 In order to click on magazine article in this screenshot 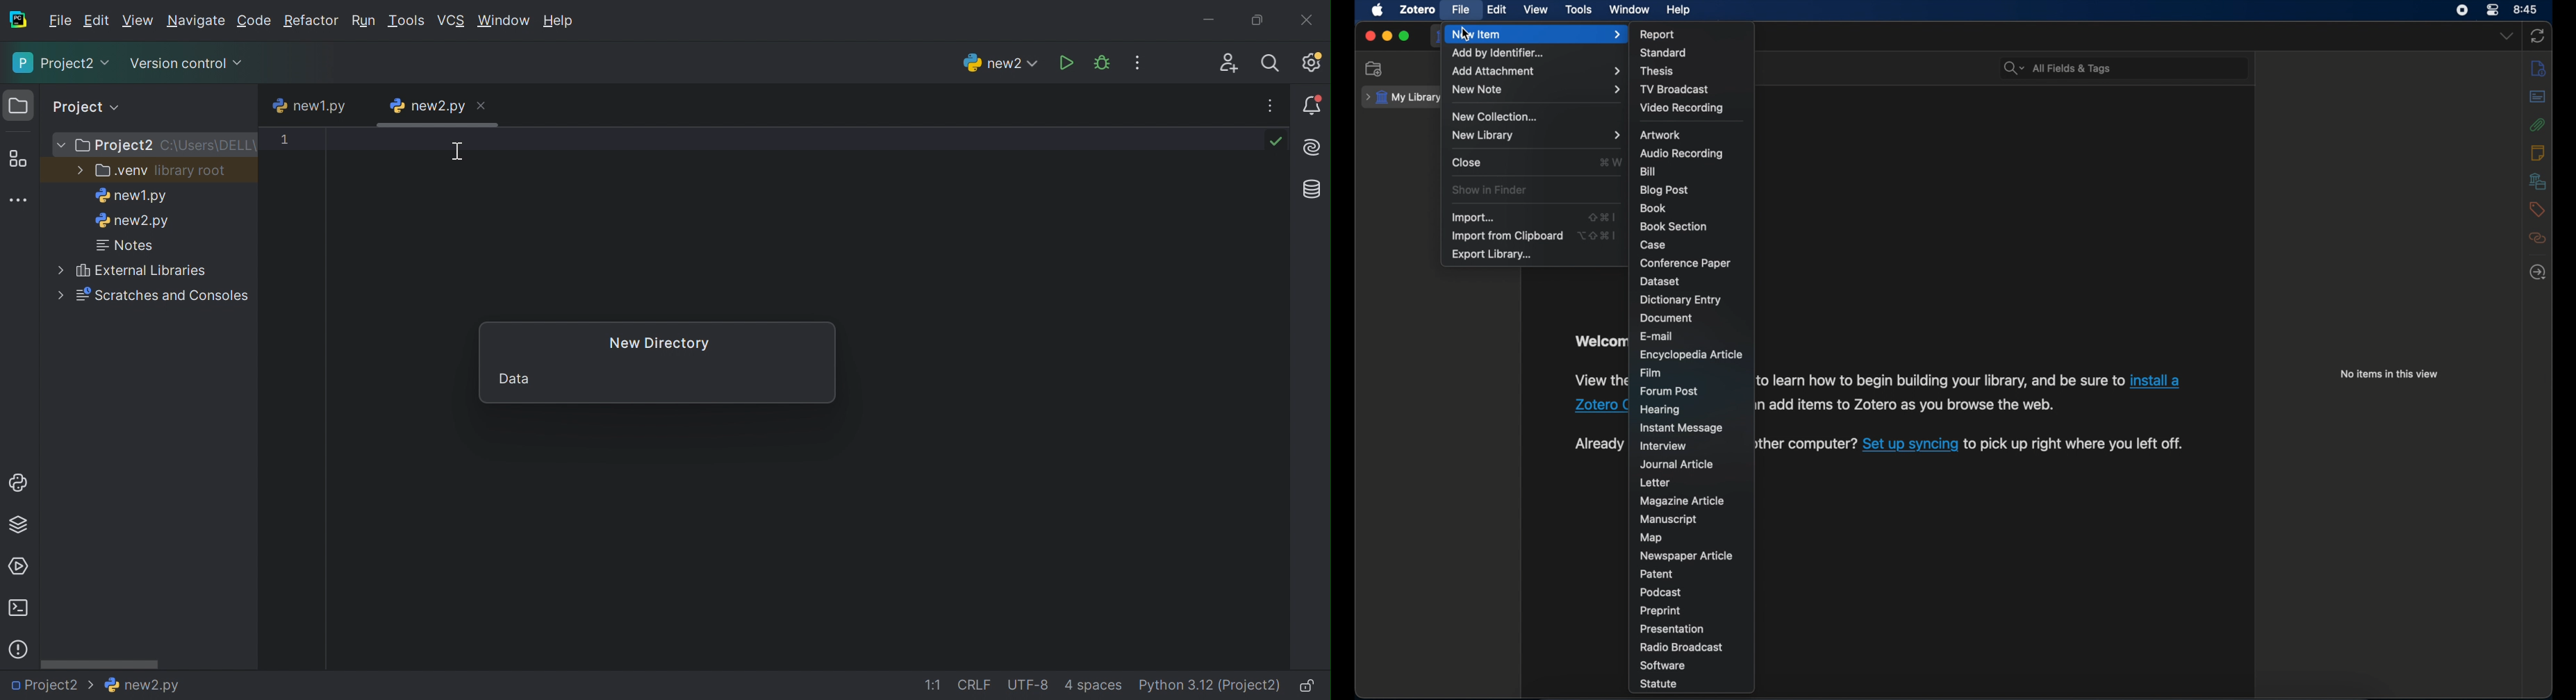, I will do `click(1681, 500)`.